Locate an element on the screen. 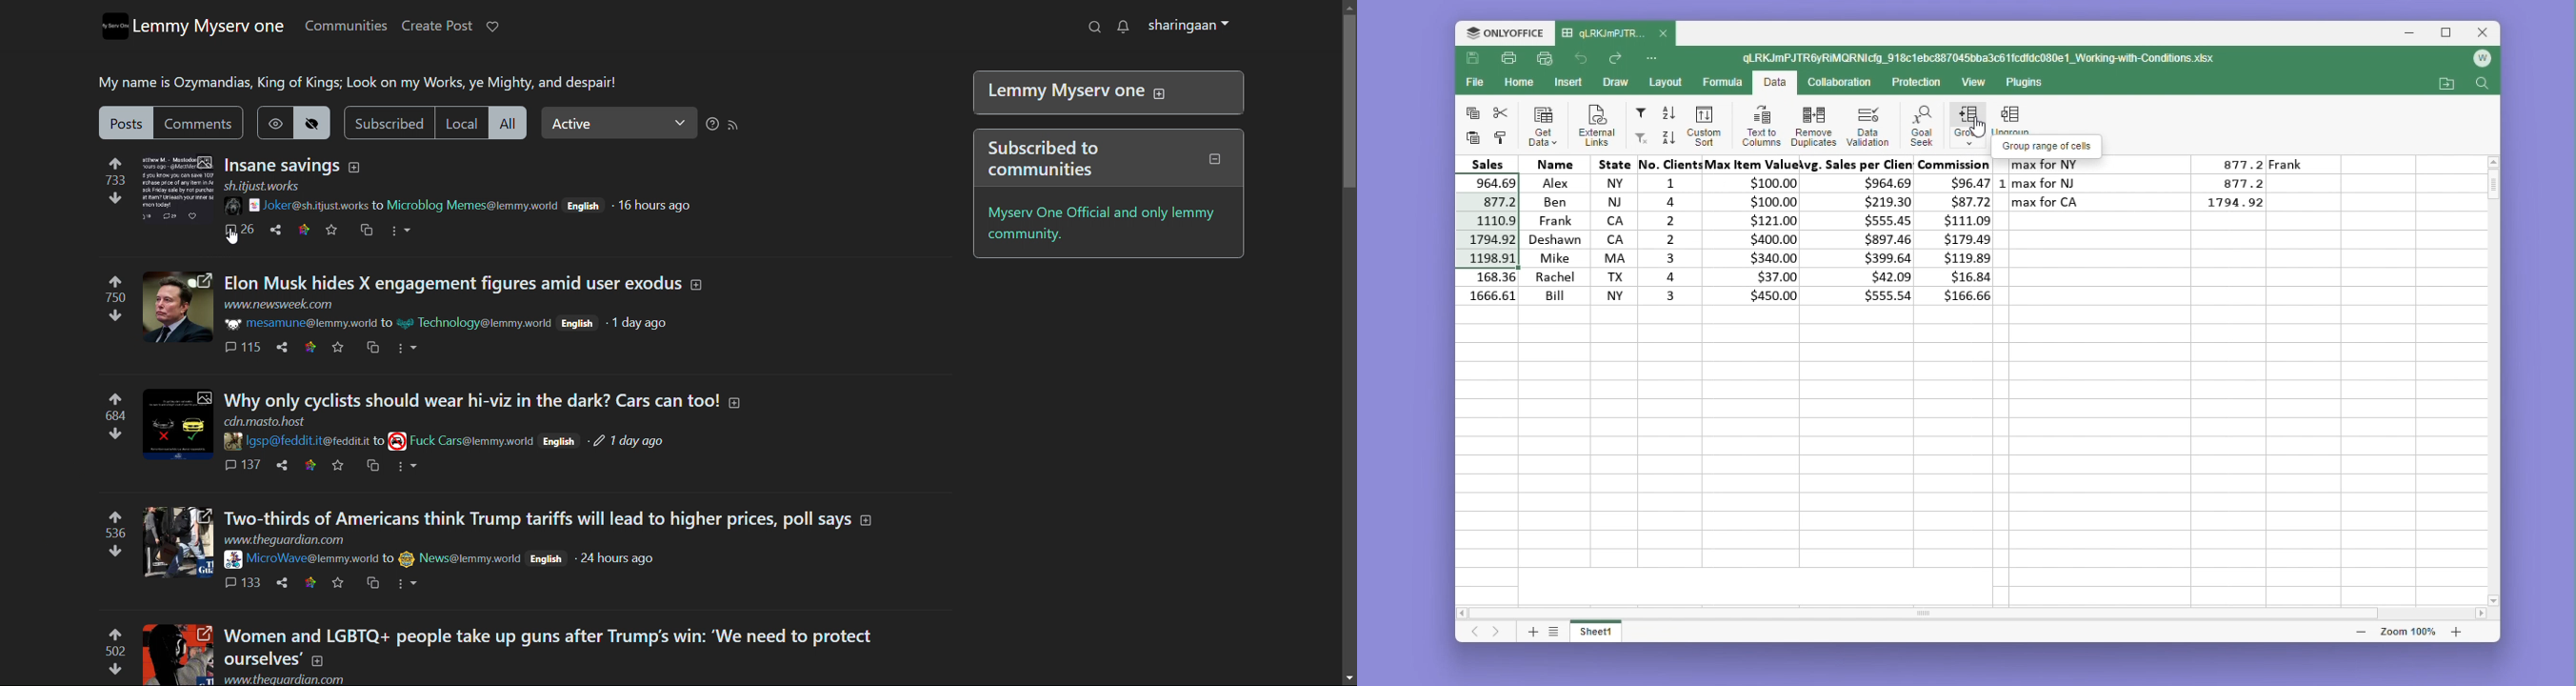  Only office logo is located at coordinates (1505, 34).